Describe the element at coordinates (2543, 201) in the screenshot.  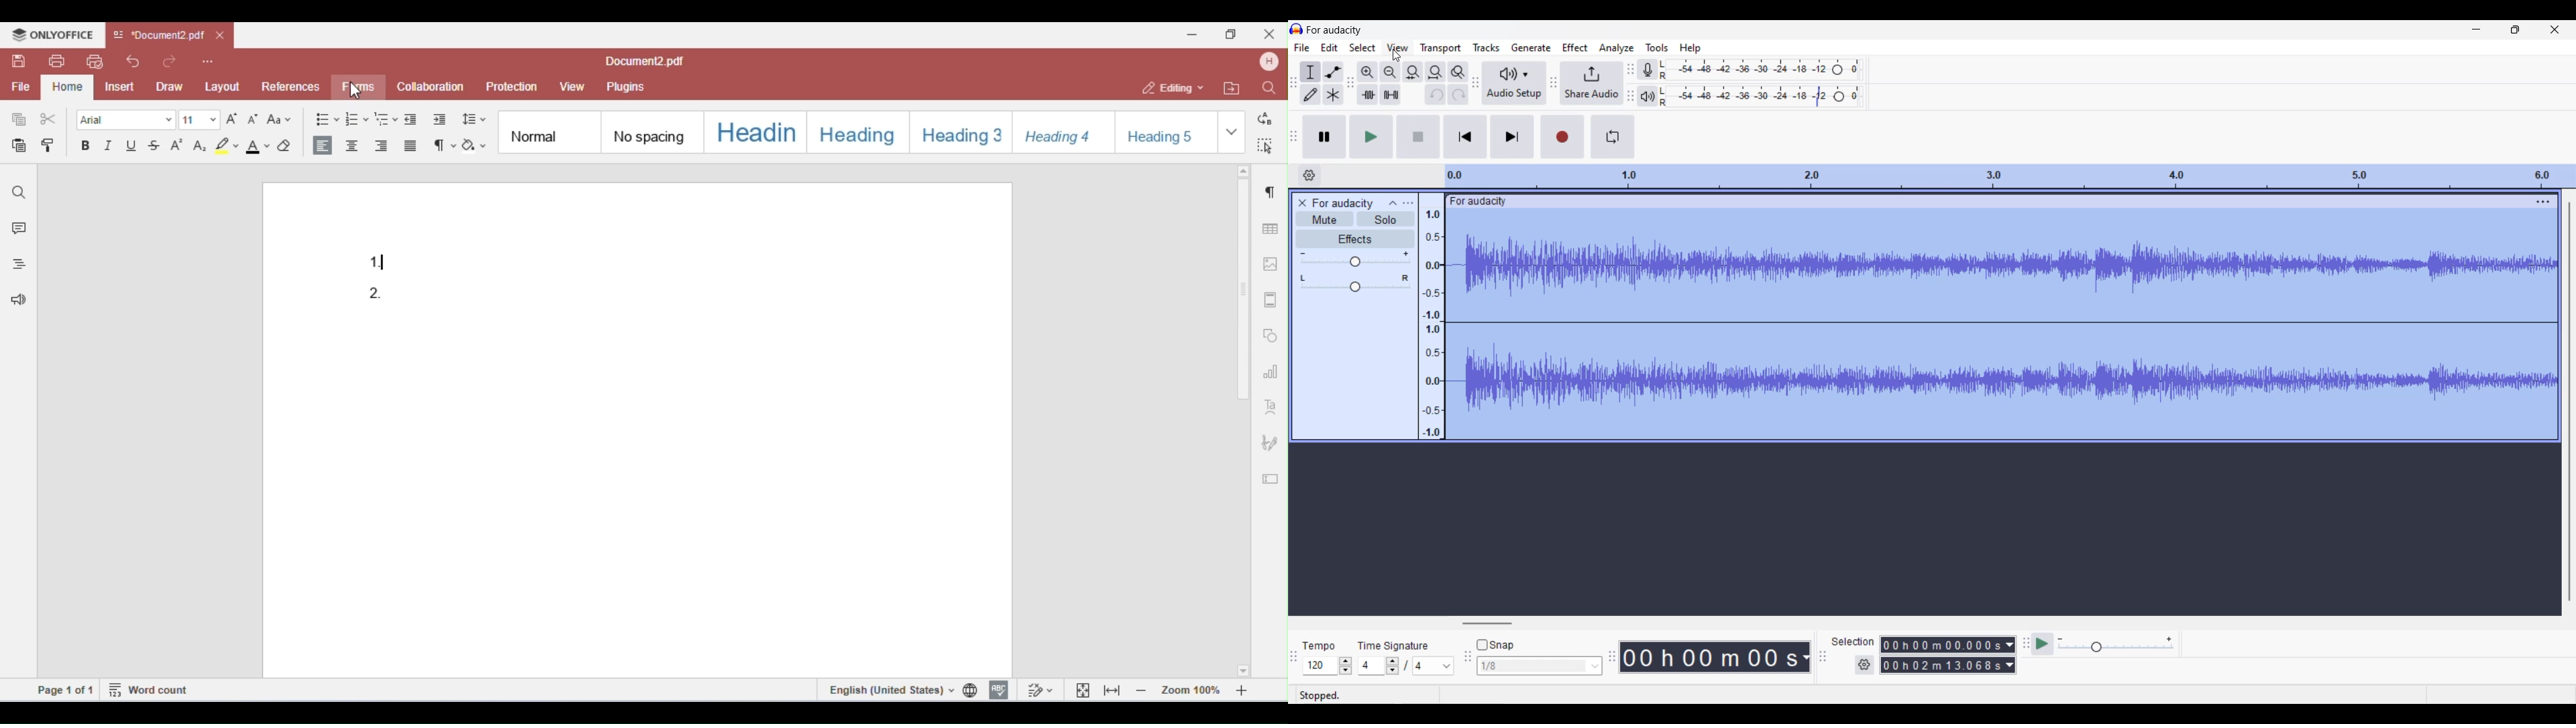
I see `Track settings` at that location.